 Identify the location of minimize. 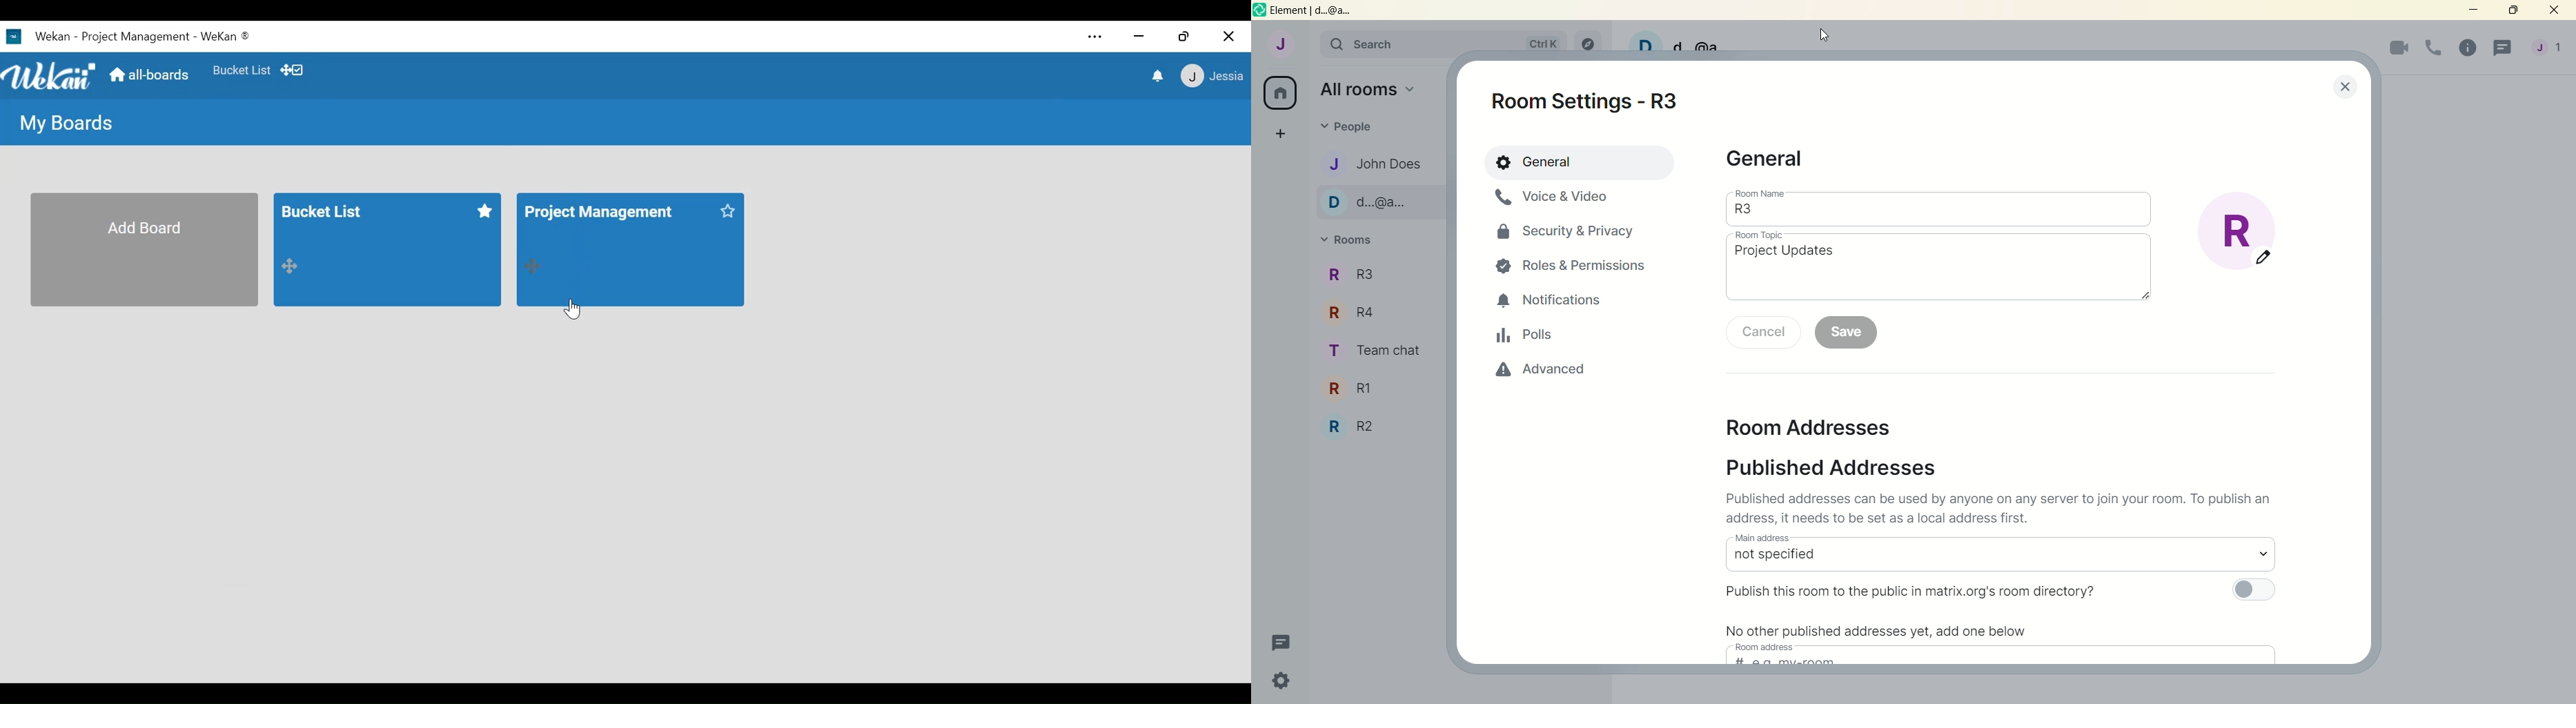
(2476, 12).